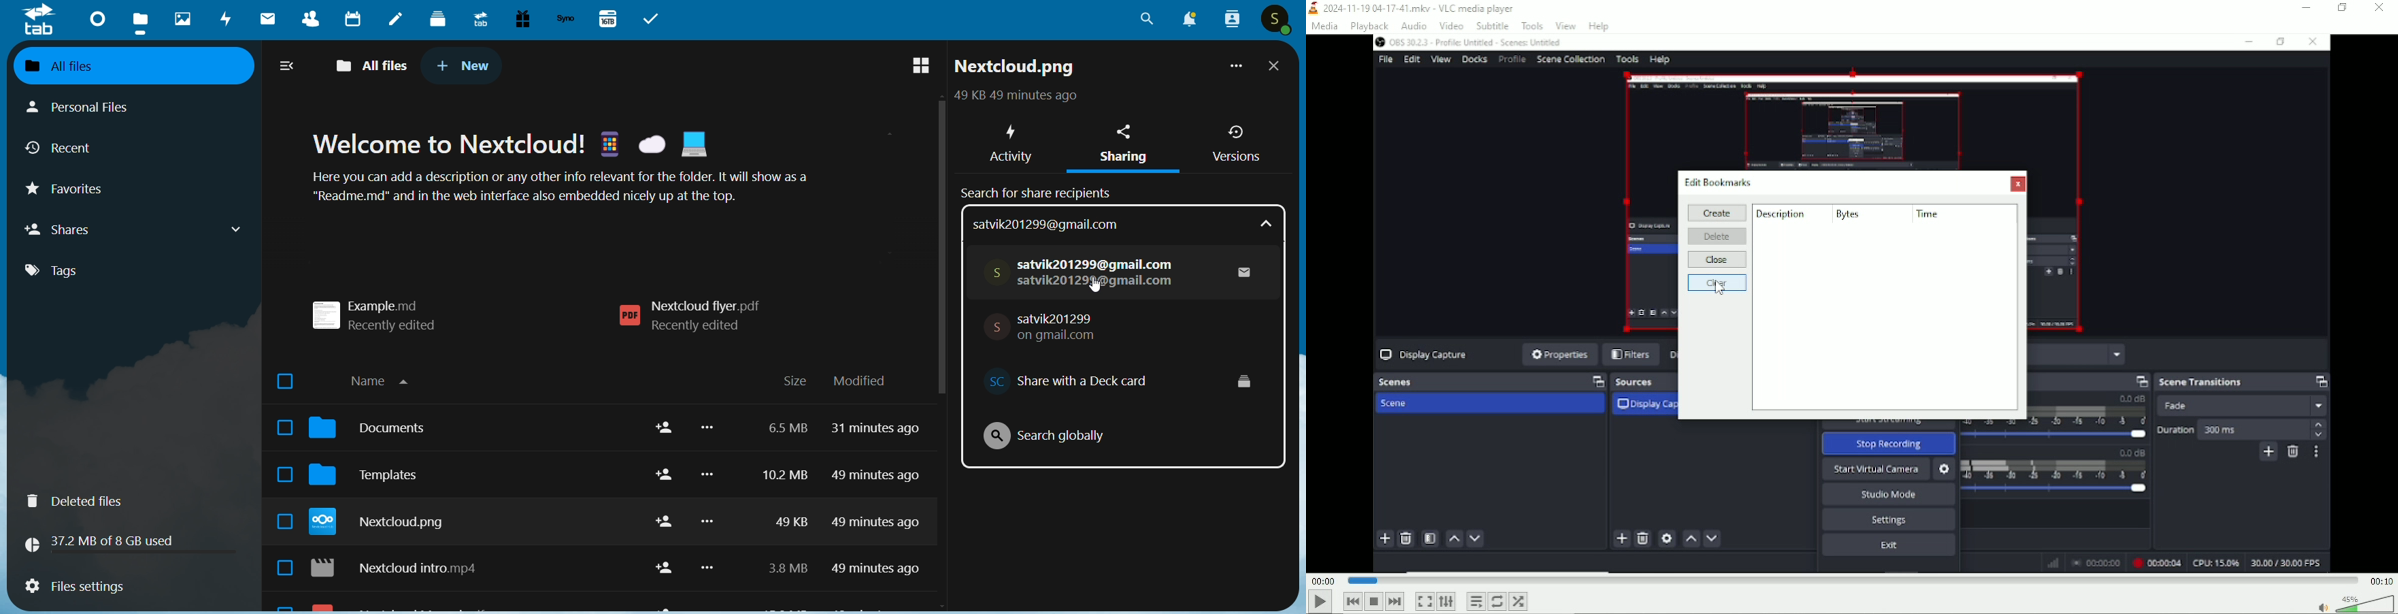 The image size is (2408, 616). Describe the element at coordinates (93, 106) in the screenshot. I see `personal files` at that location.